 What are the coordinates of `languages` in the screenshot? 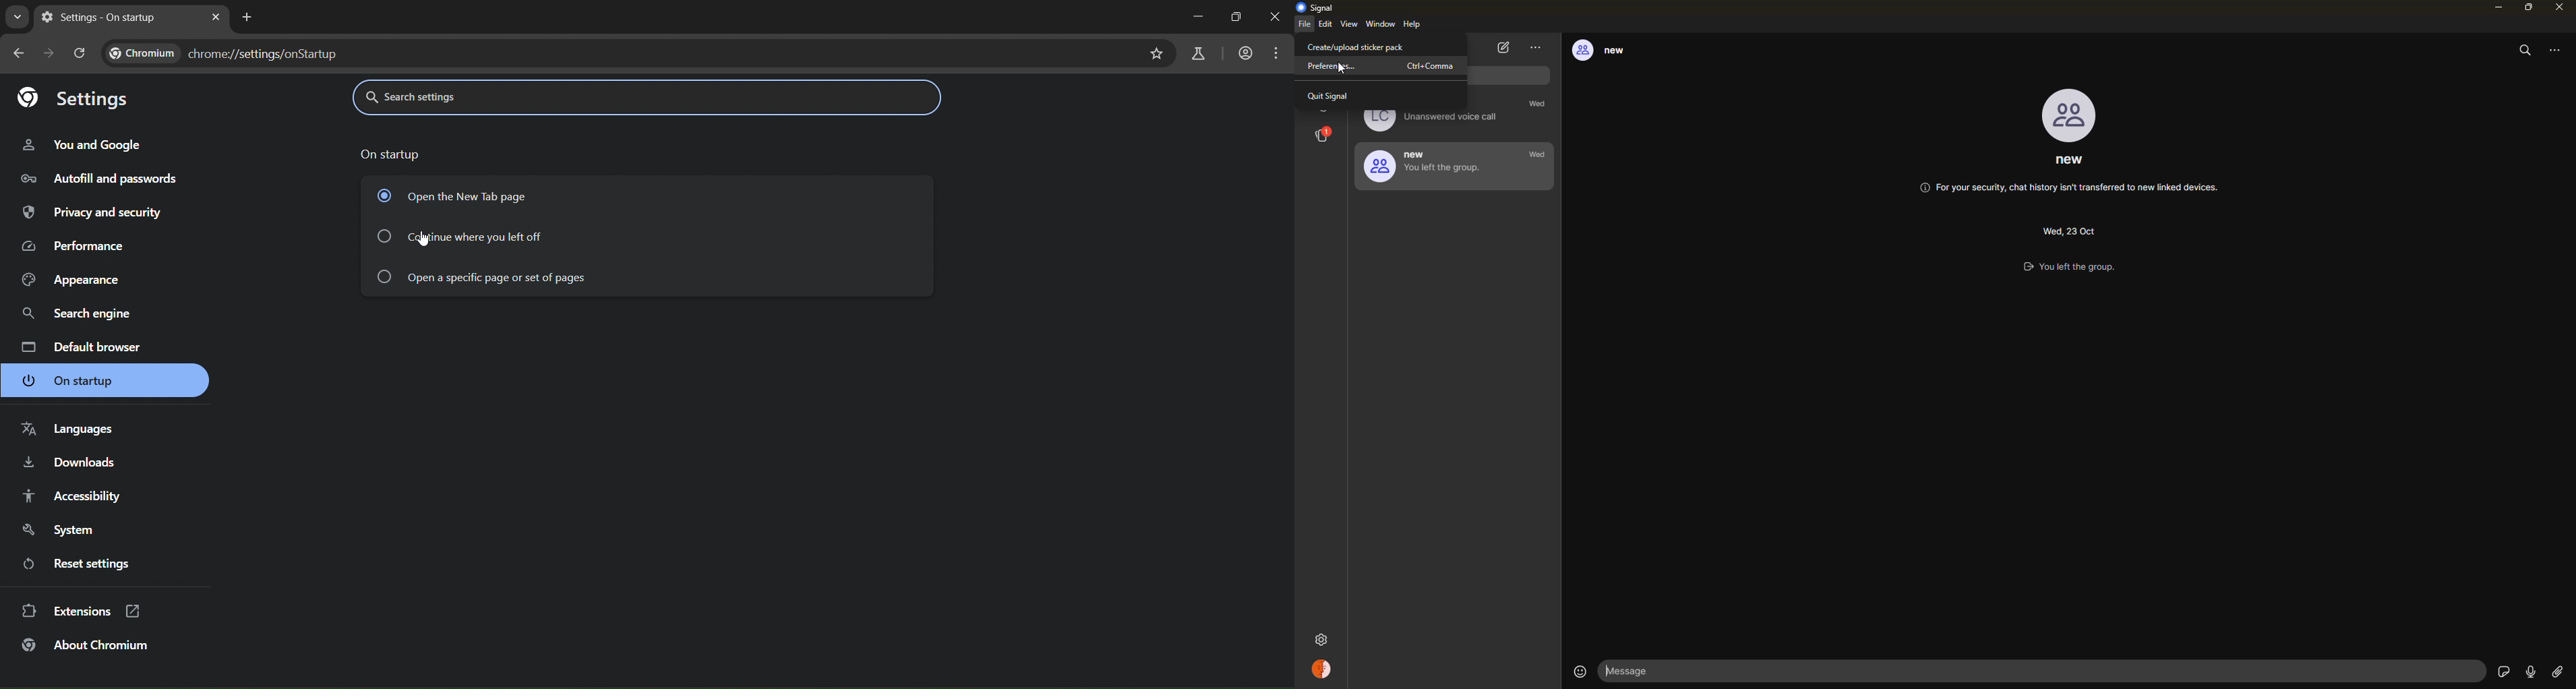 It's located at (67, 431).